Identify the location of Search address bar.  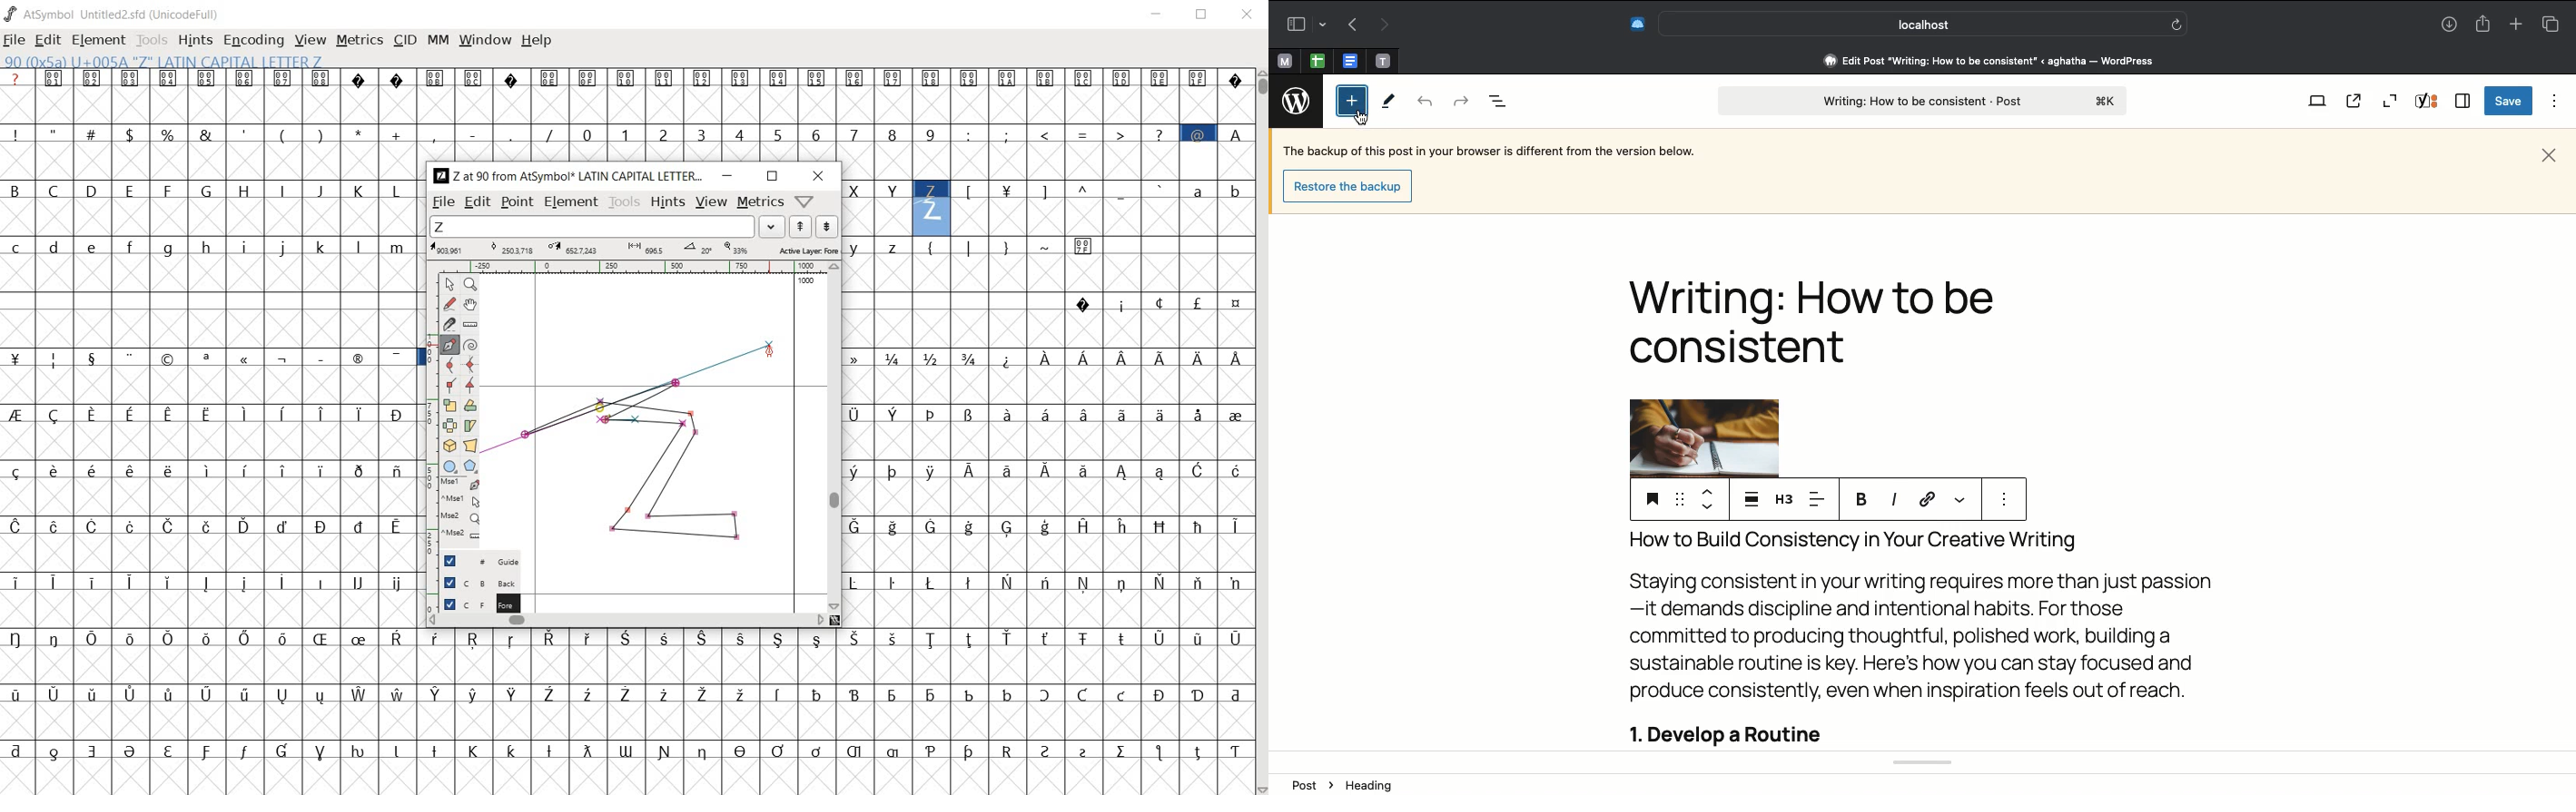
(1920, 25).